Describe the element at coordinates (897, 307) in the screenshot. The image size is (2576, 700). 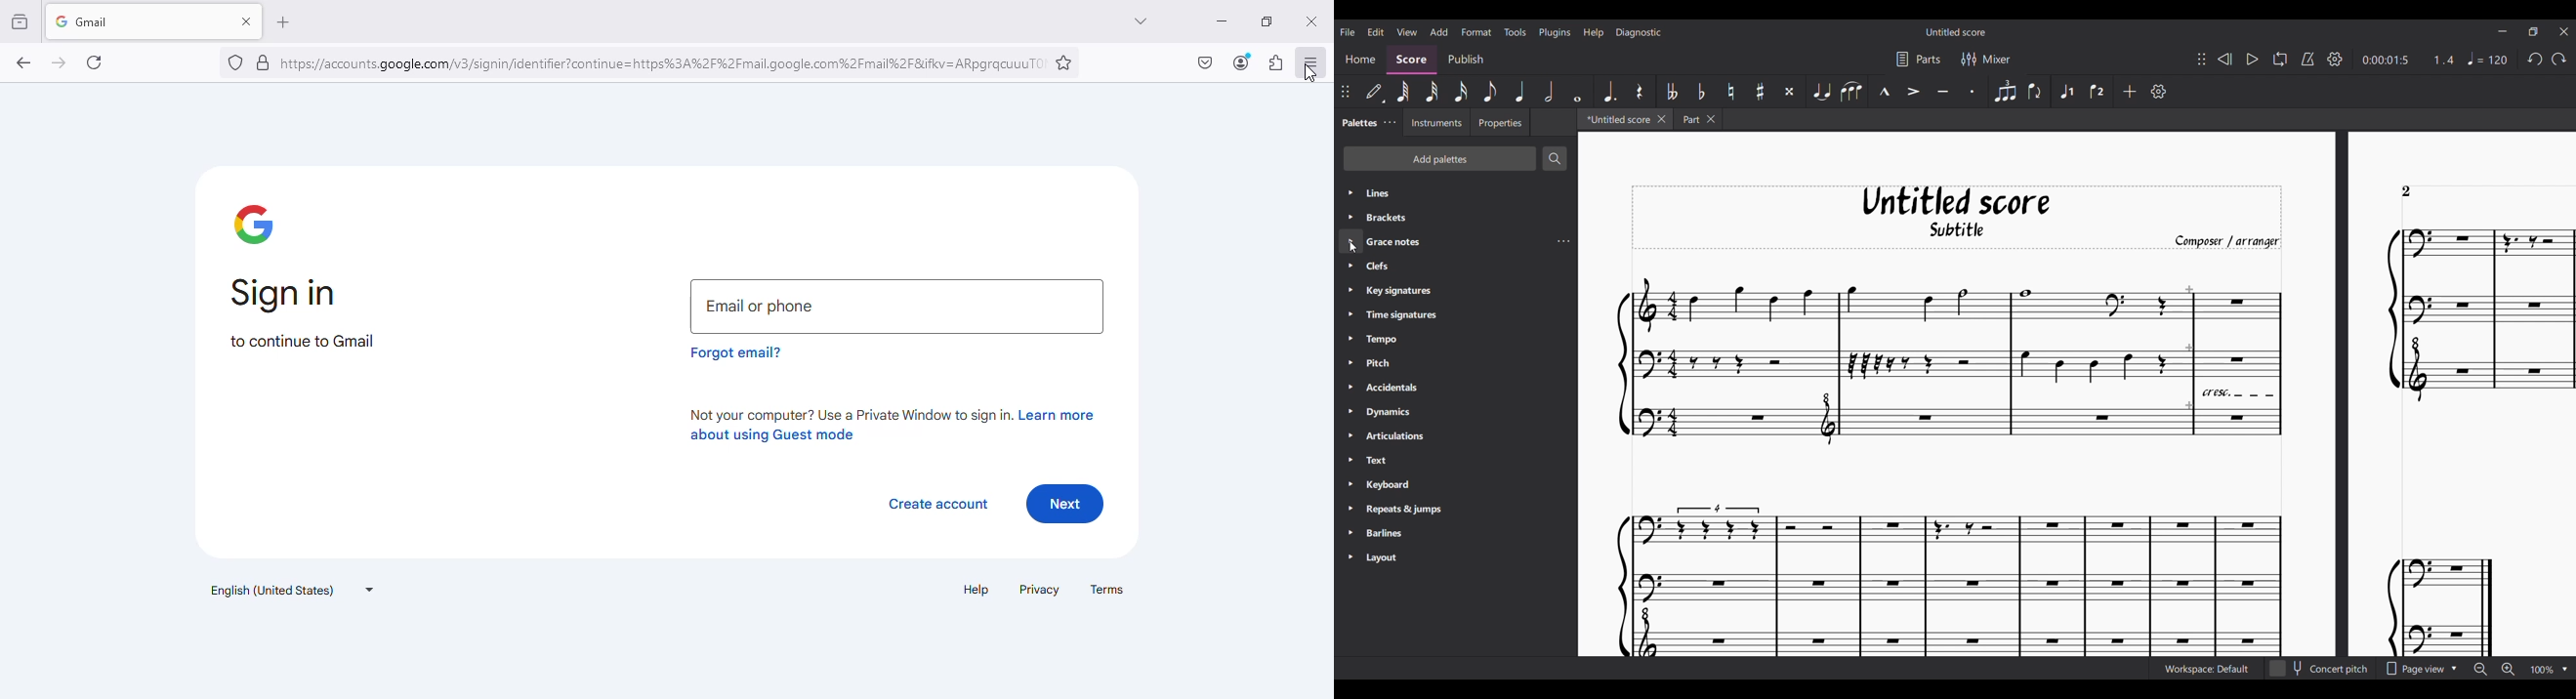
I see `email or phone` at that location.